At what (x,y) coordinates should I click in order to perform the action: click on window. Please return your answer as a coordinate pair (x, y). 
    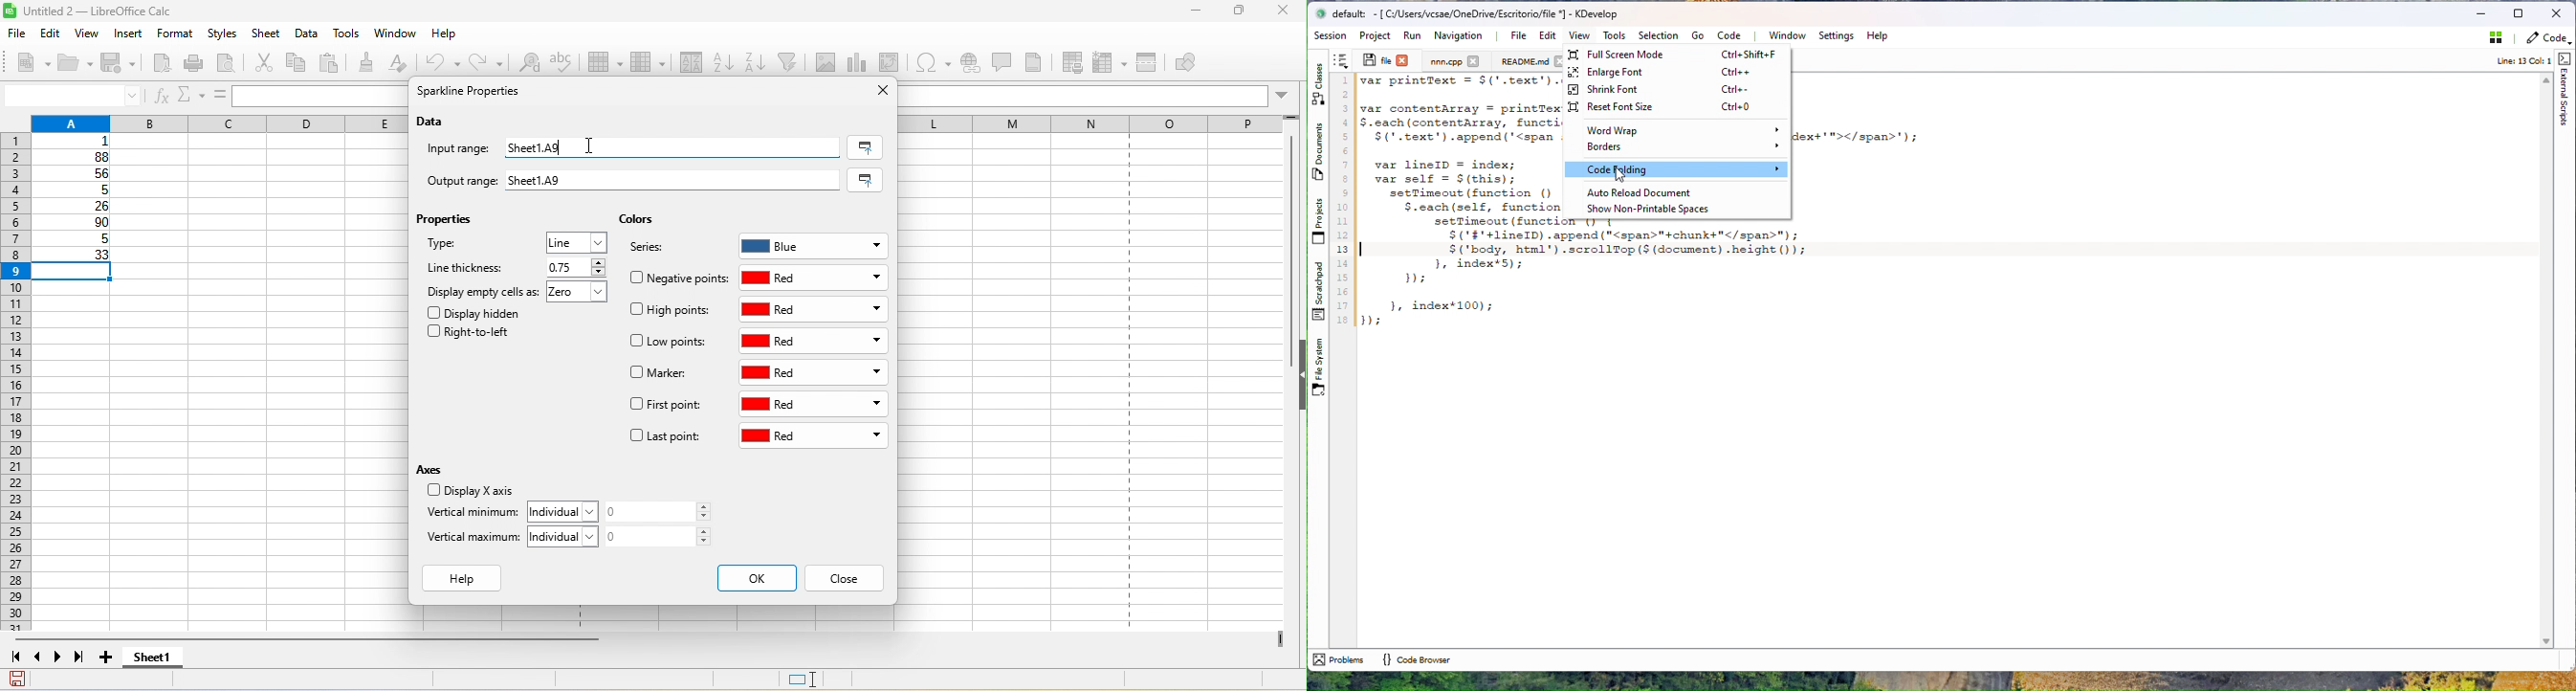
    Looking at the image, I should click on (395, 35).